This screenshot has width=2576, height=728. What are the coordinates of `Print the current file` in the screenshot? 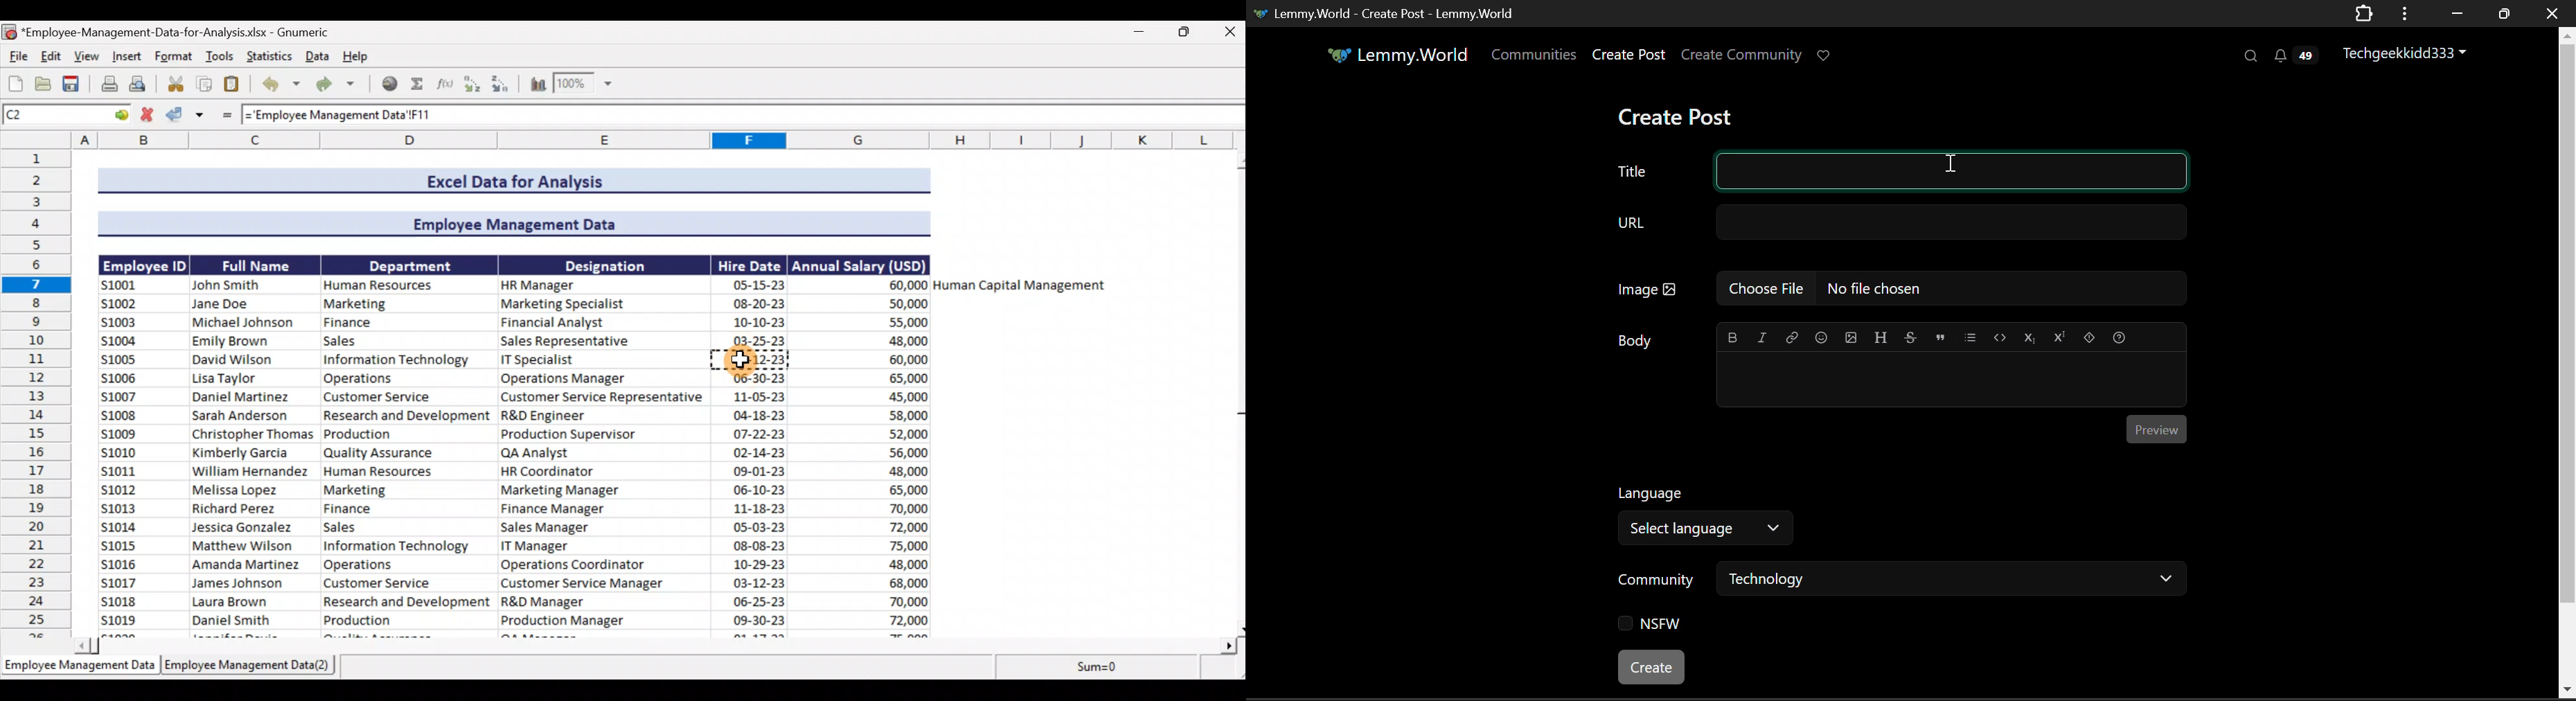 It's located at (106, 84).